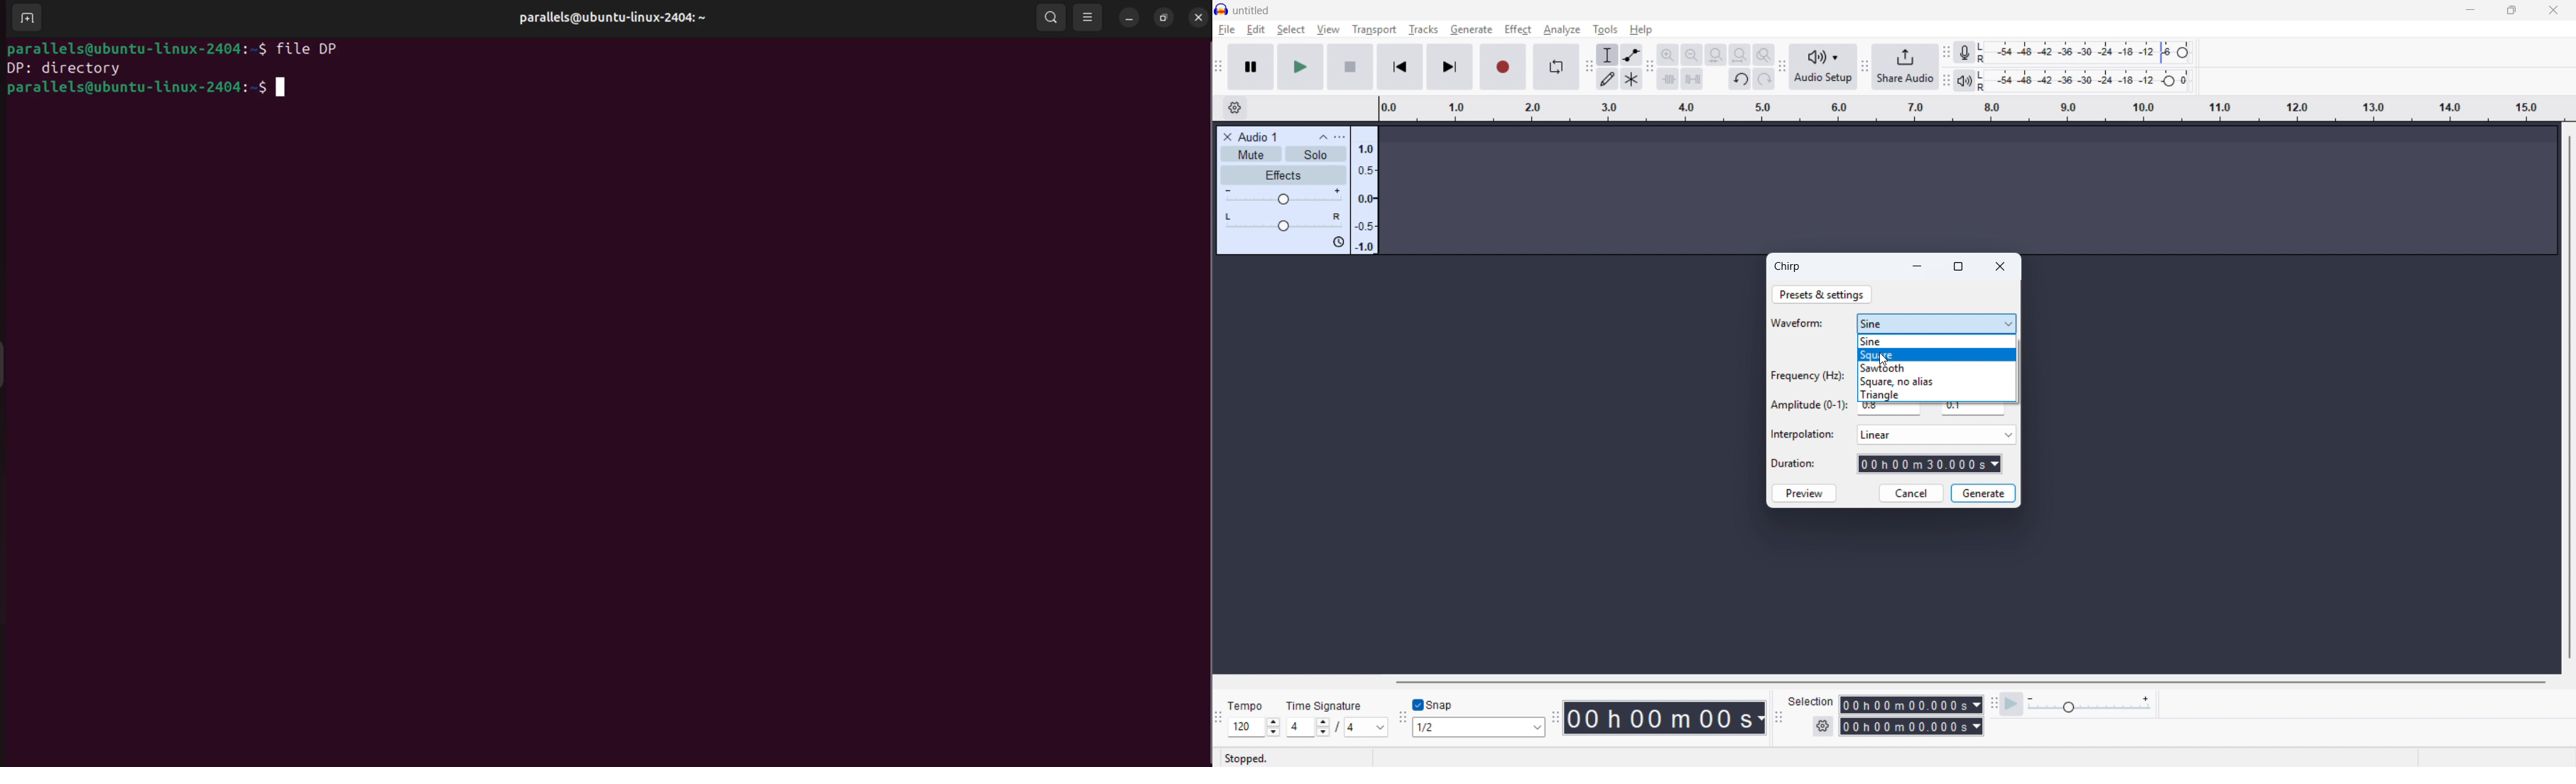  What do you see at coordinates (1794, 463) in the screenshot?
I see `Duration` at bounding box center [1794, 463].